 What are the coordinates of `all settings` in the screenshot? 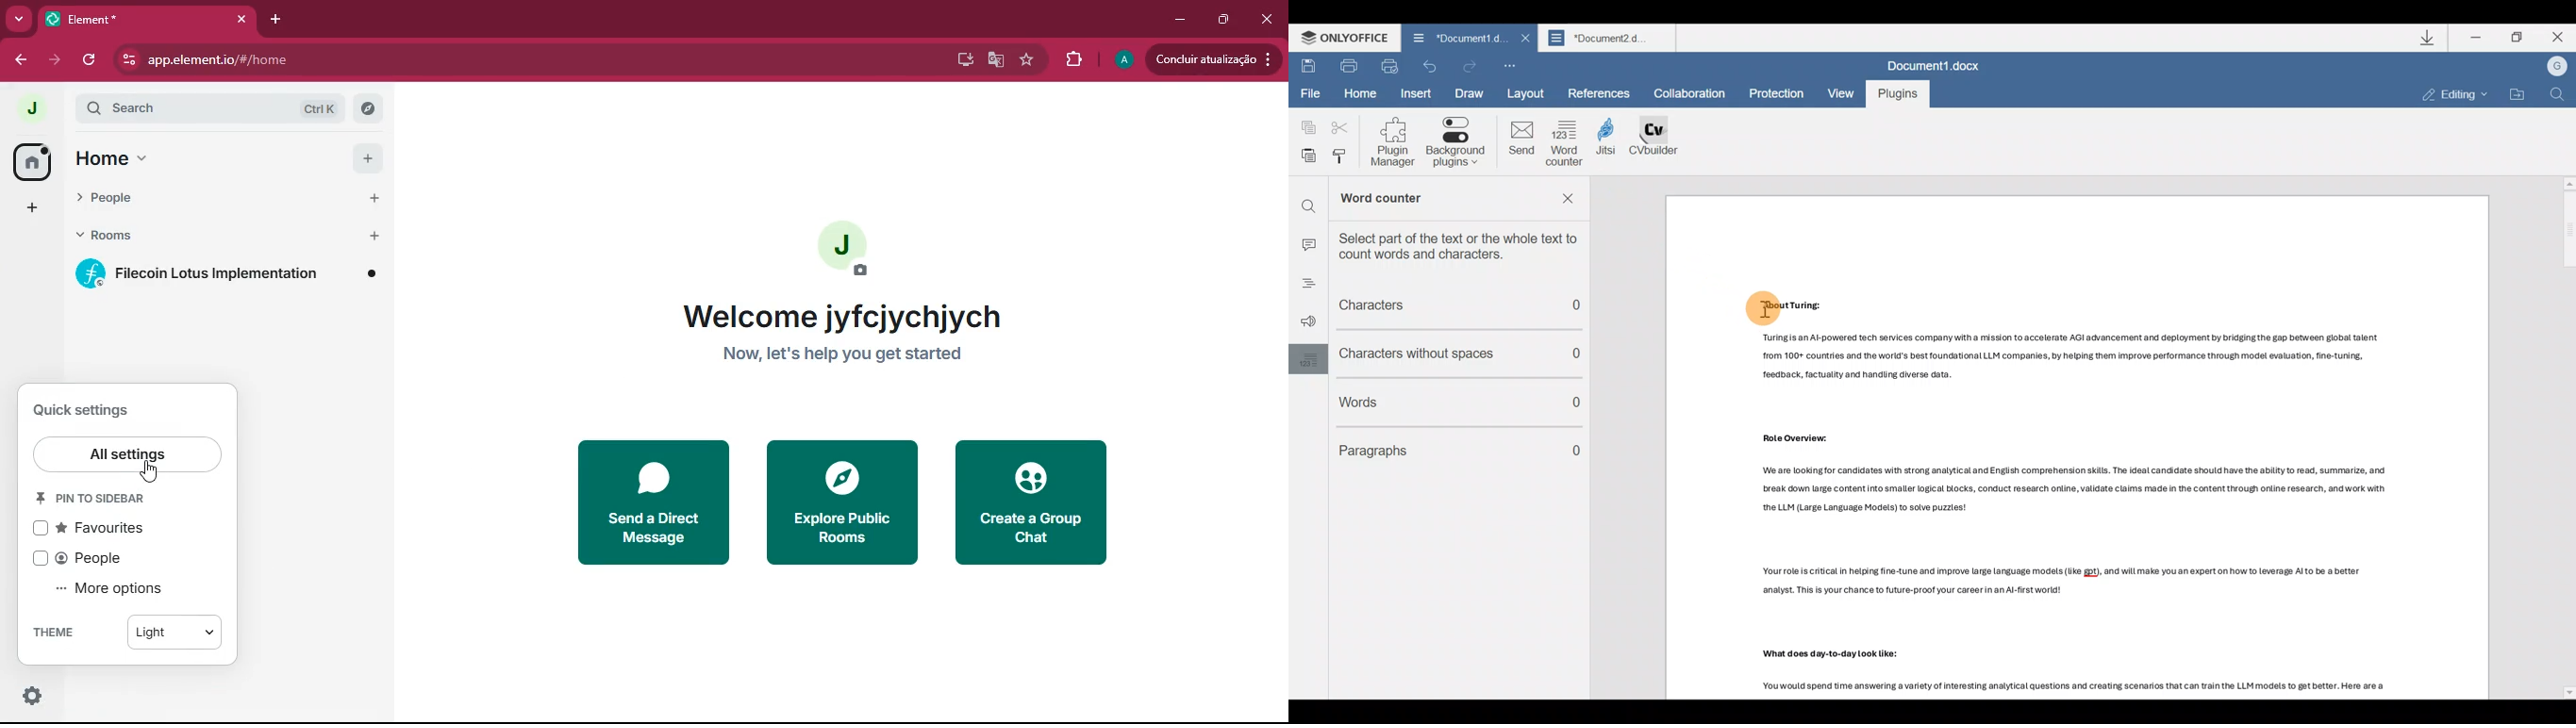 It's located at (129, 453).